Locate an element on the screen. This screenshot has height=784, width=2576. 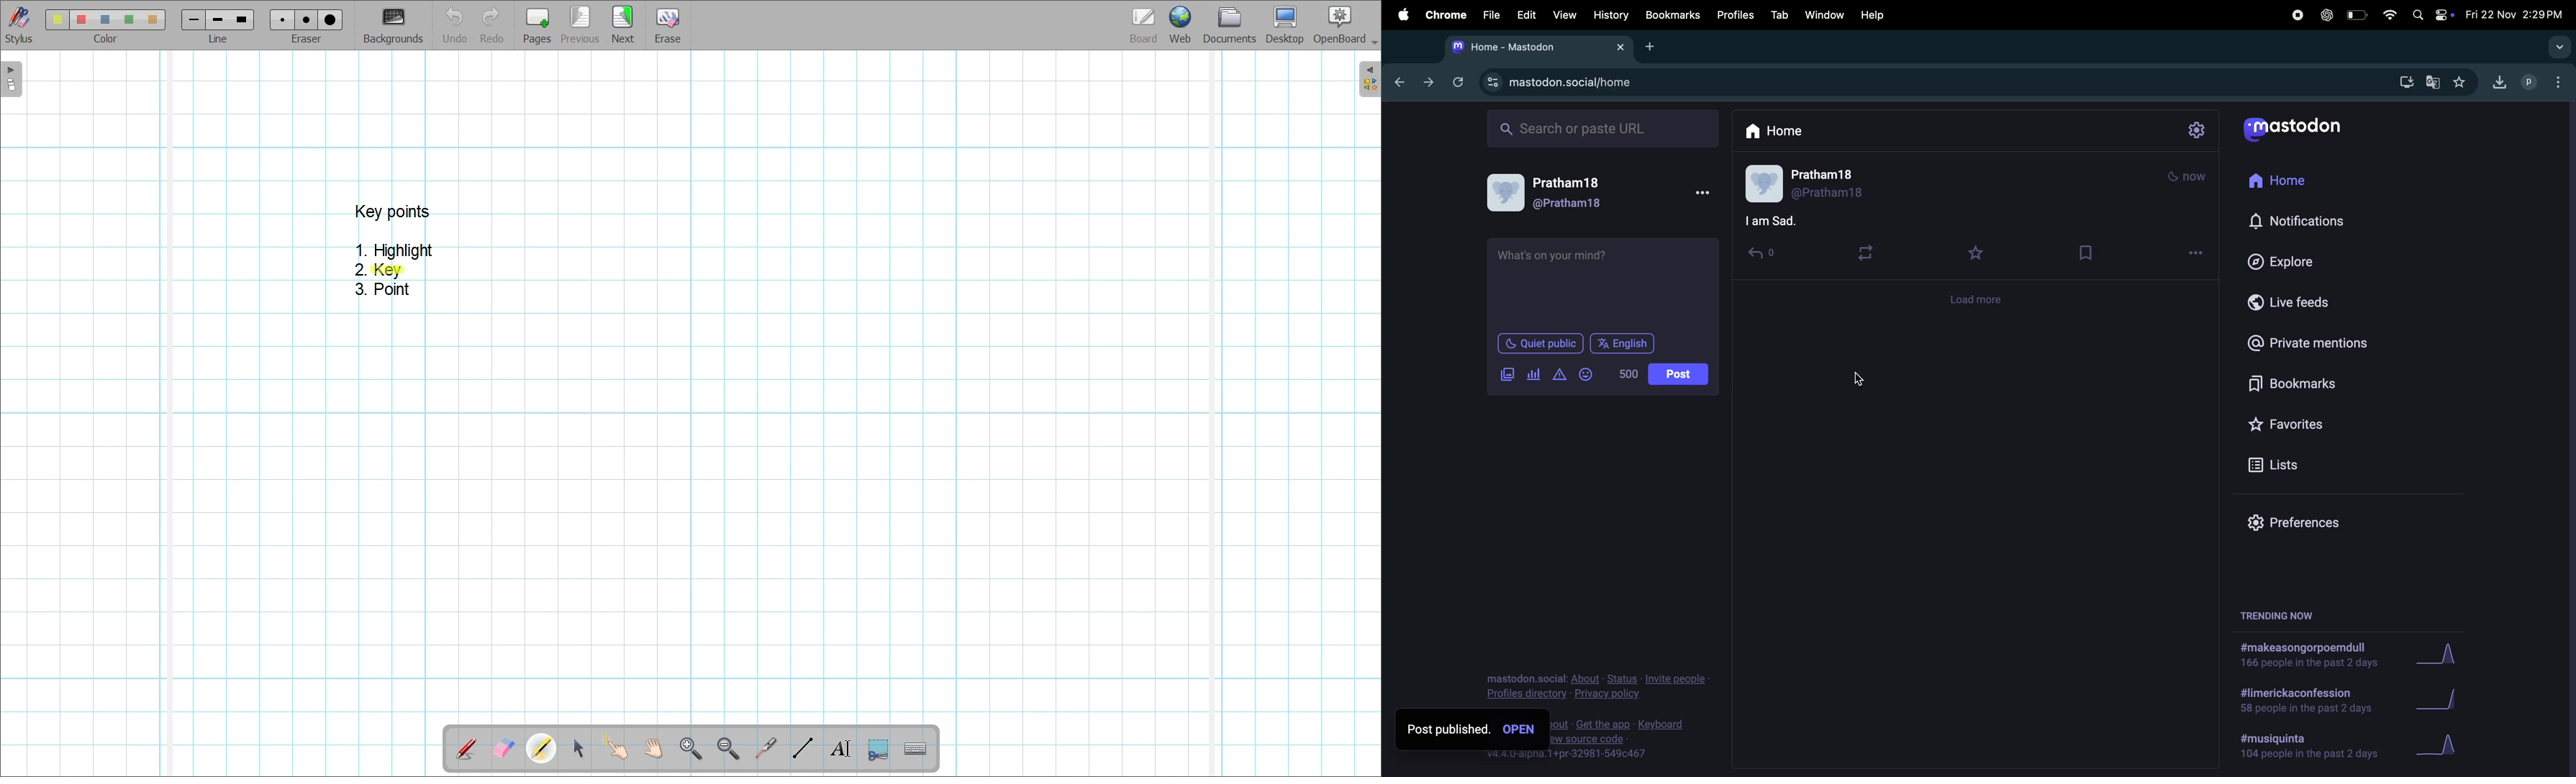
hashtags is located at coordinates (2311, 749).